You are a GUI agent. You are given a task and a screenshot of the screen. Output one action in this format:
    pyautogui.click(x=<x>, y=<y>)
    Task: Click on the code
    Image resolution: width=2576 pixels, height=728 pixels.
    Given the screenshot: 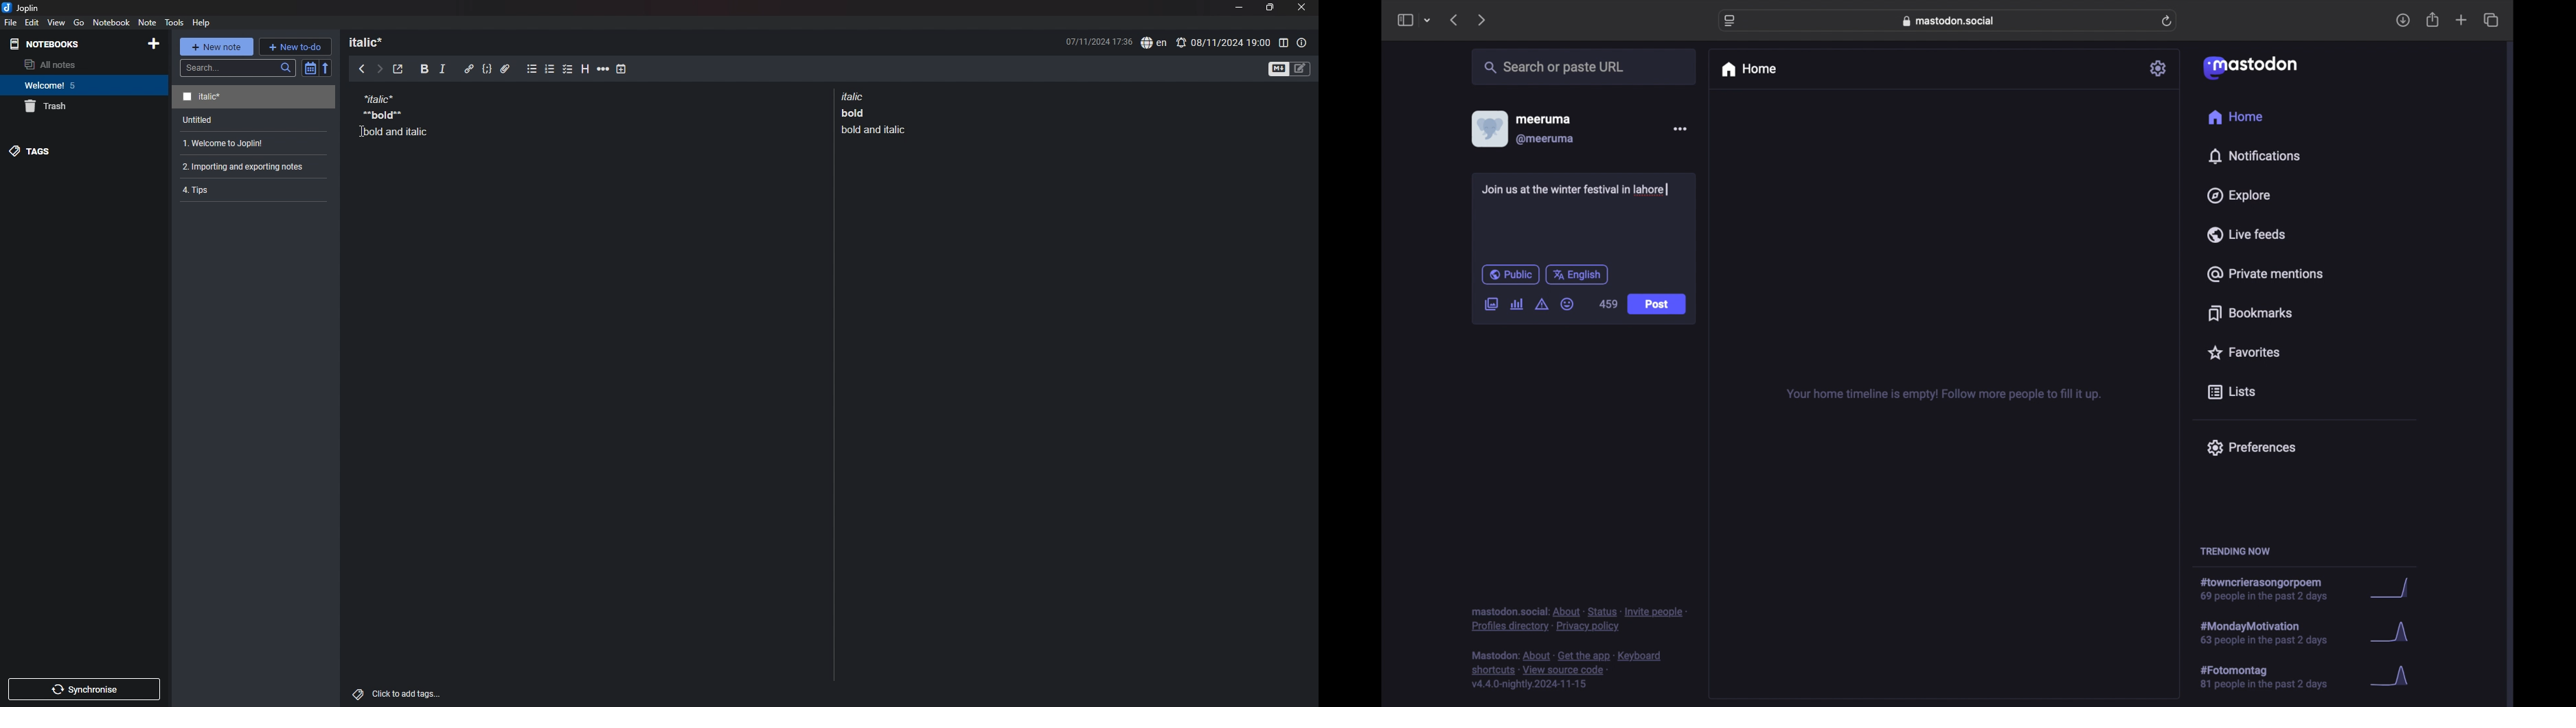 What is the action you would take?
    pyautogui.click(x=486, y=69)
    